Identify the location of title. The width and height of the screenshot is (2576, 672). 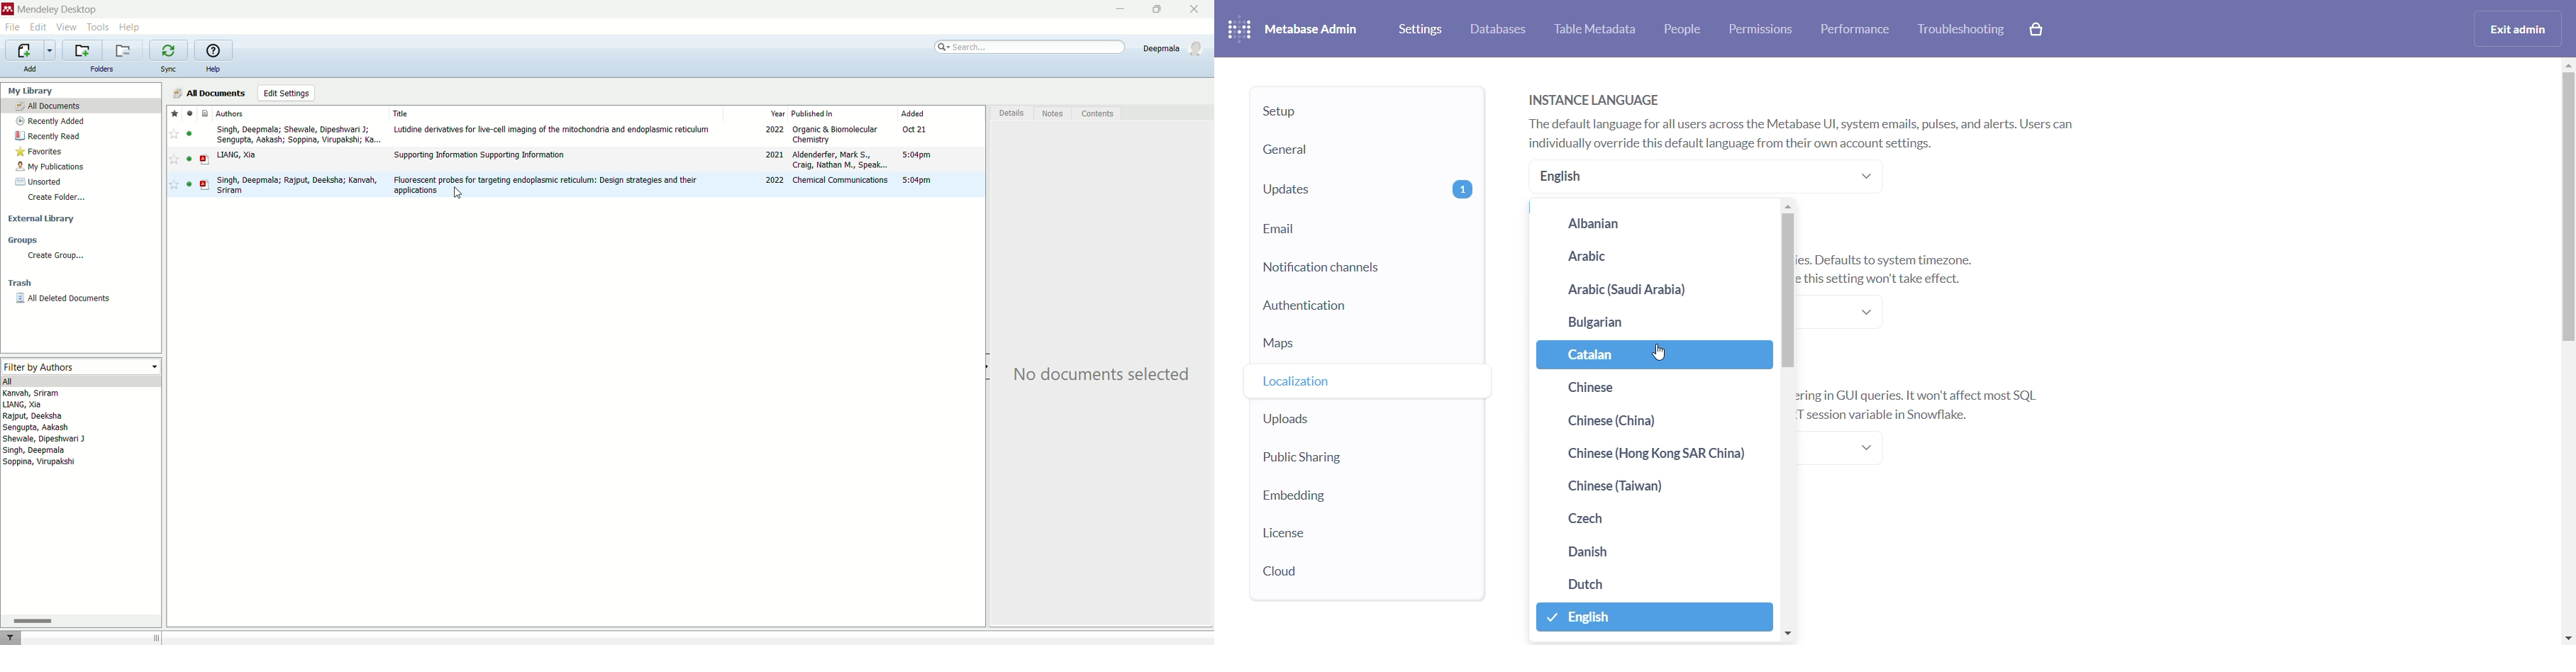
(552, 111).